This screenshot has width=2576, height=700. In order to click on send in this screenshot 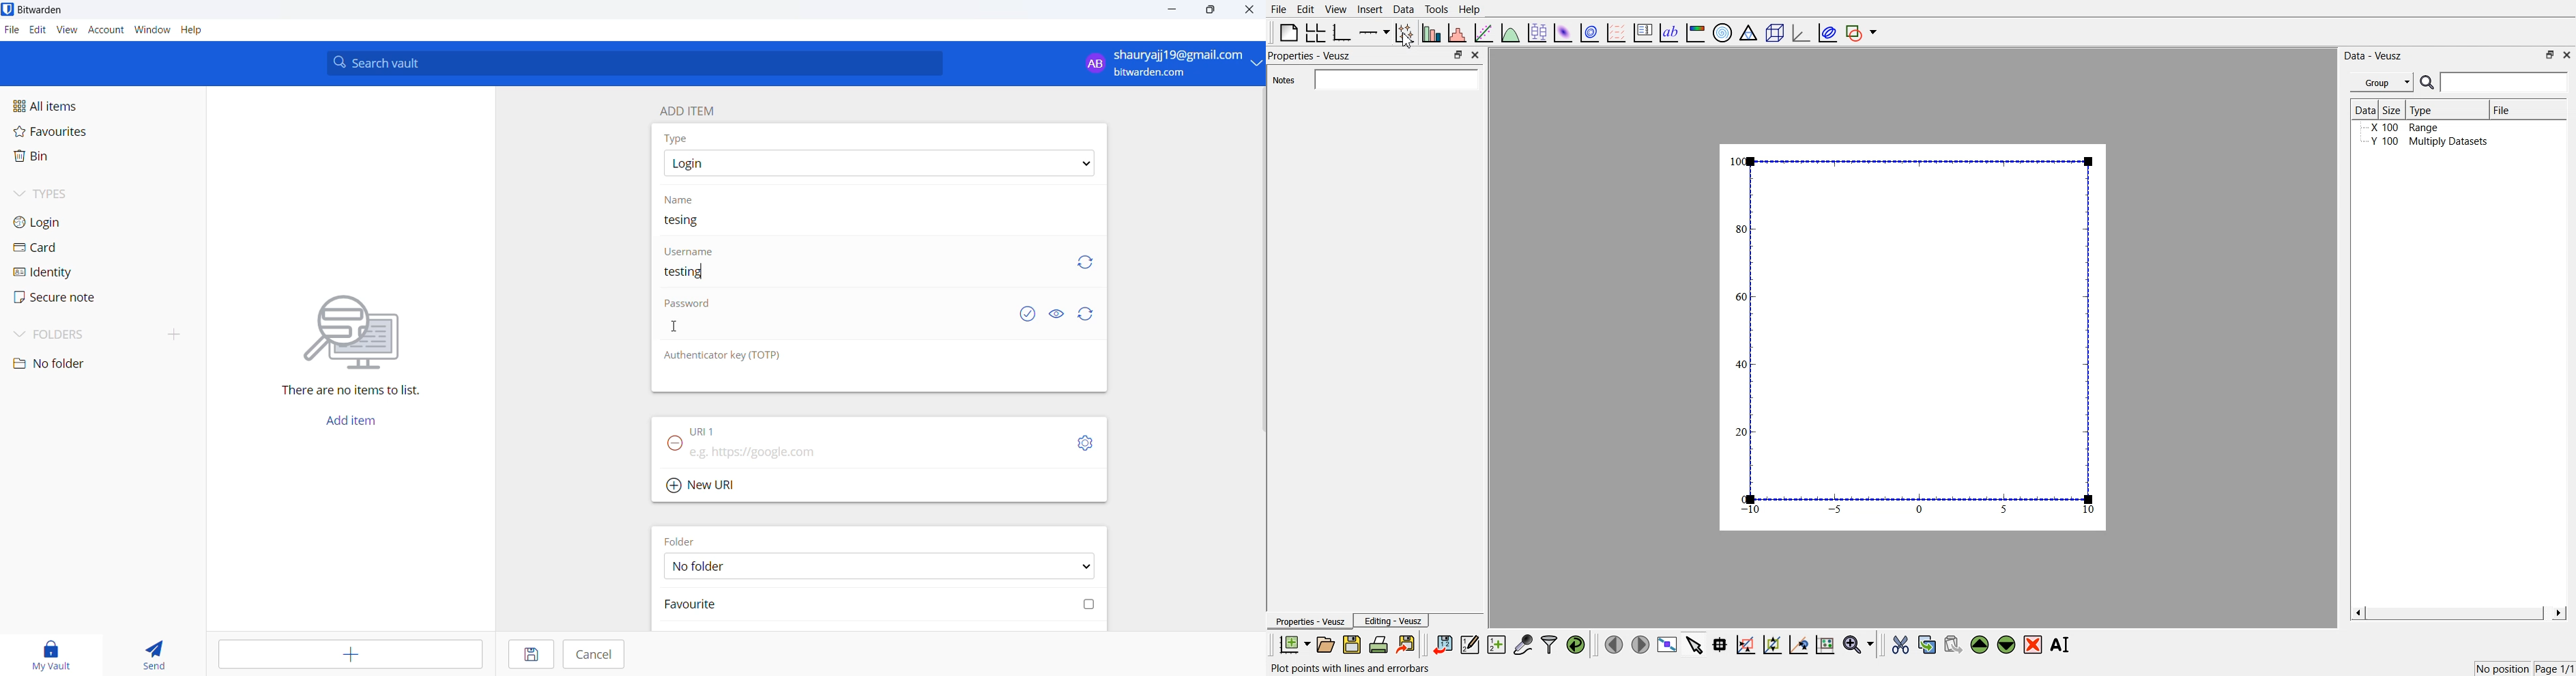, I will do `click(148, 651)`.